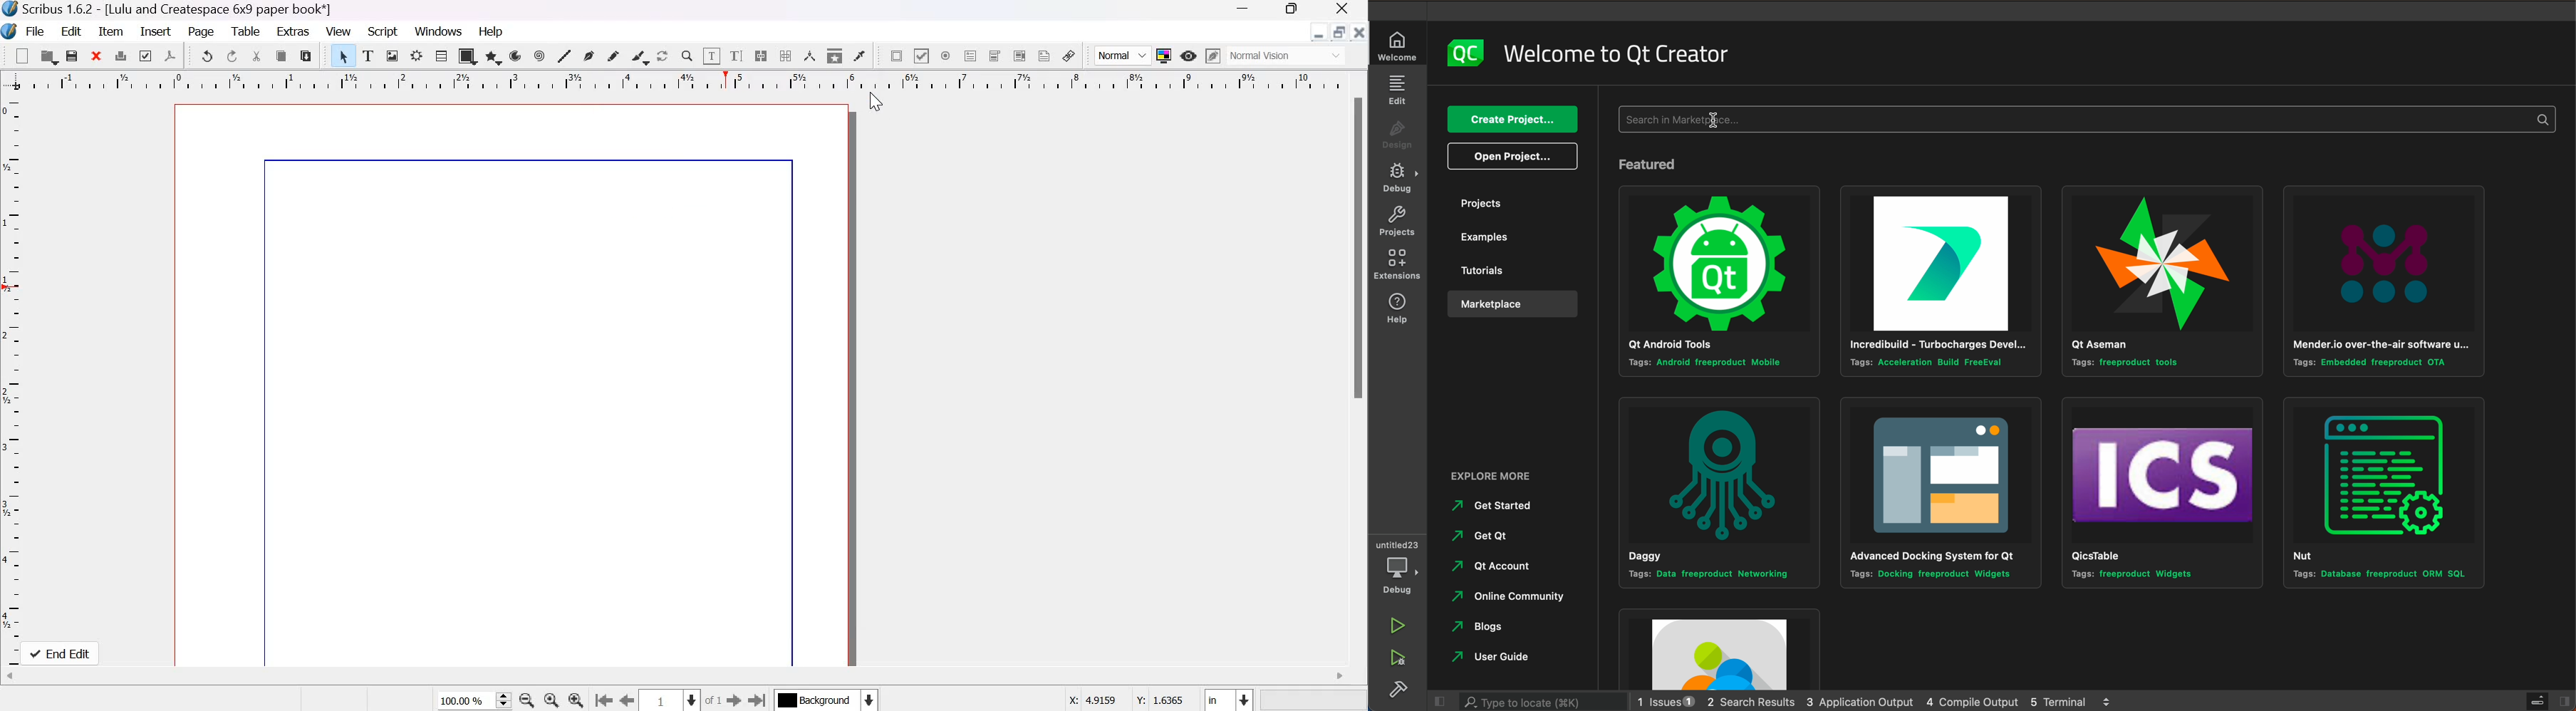  Describe the element at coordinates (232, 56) in the screenshot. I see `redo` at that location.